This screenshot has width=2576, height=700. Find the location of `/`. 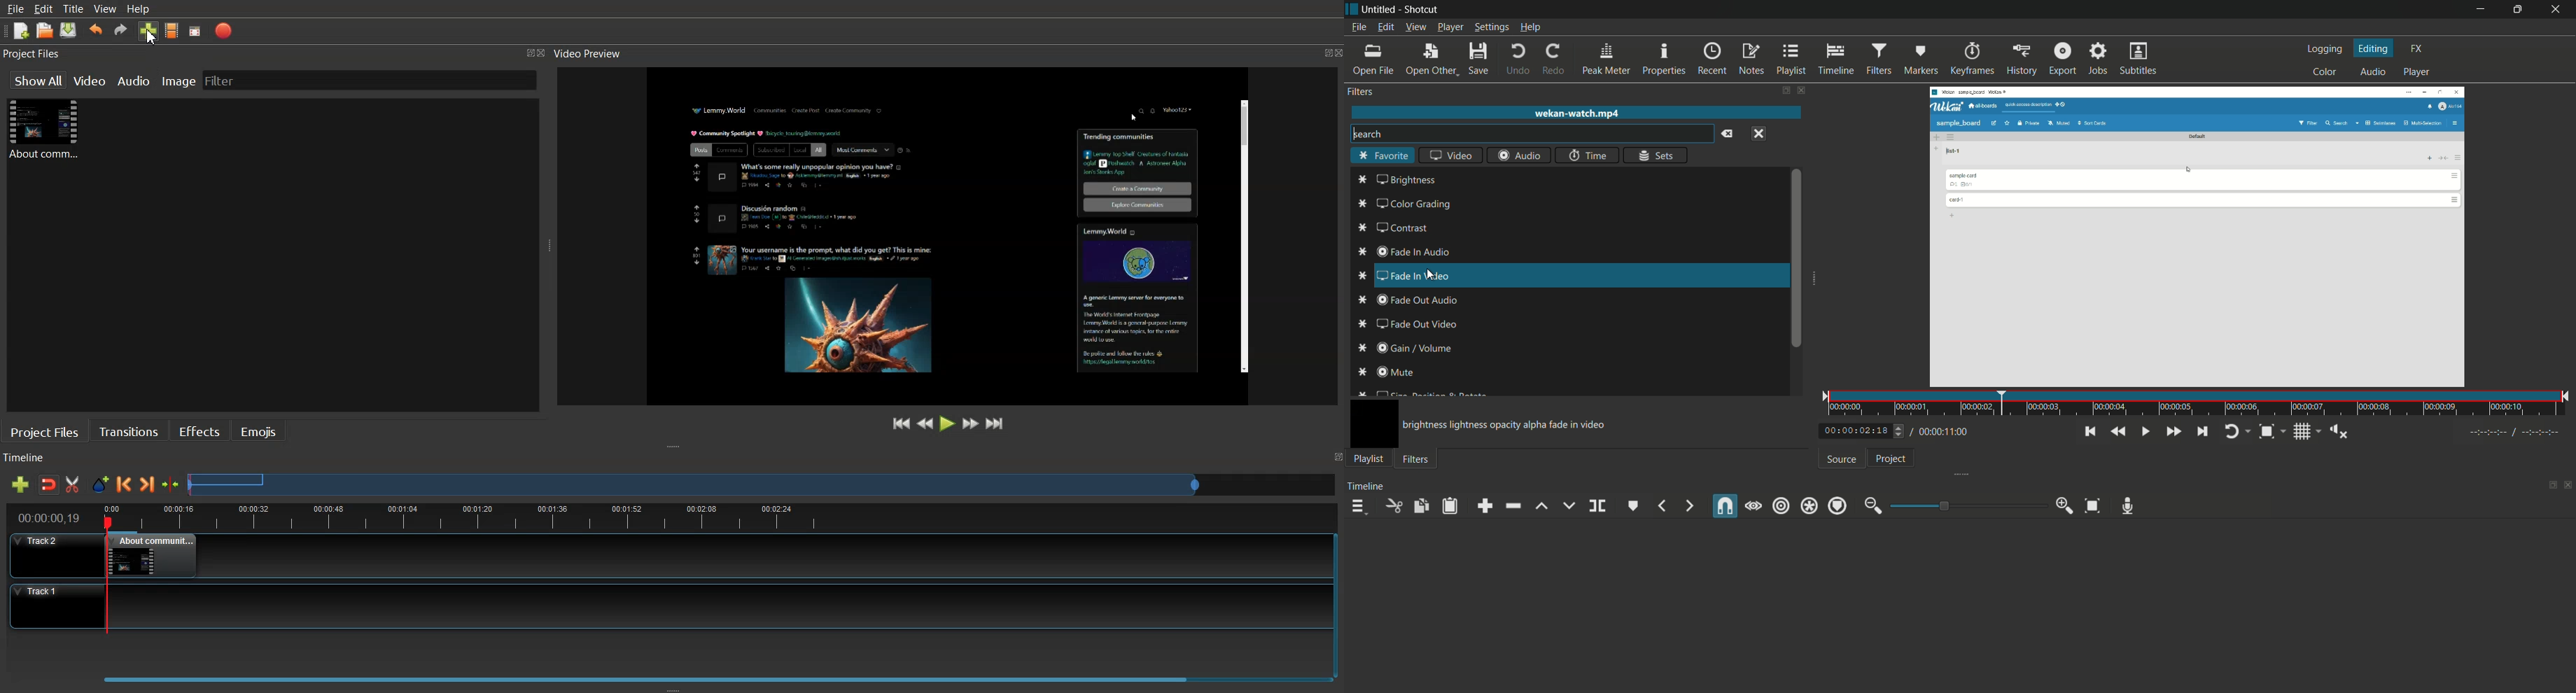

/ is located at coordinates (1910, 429).